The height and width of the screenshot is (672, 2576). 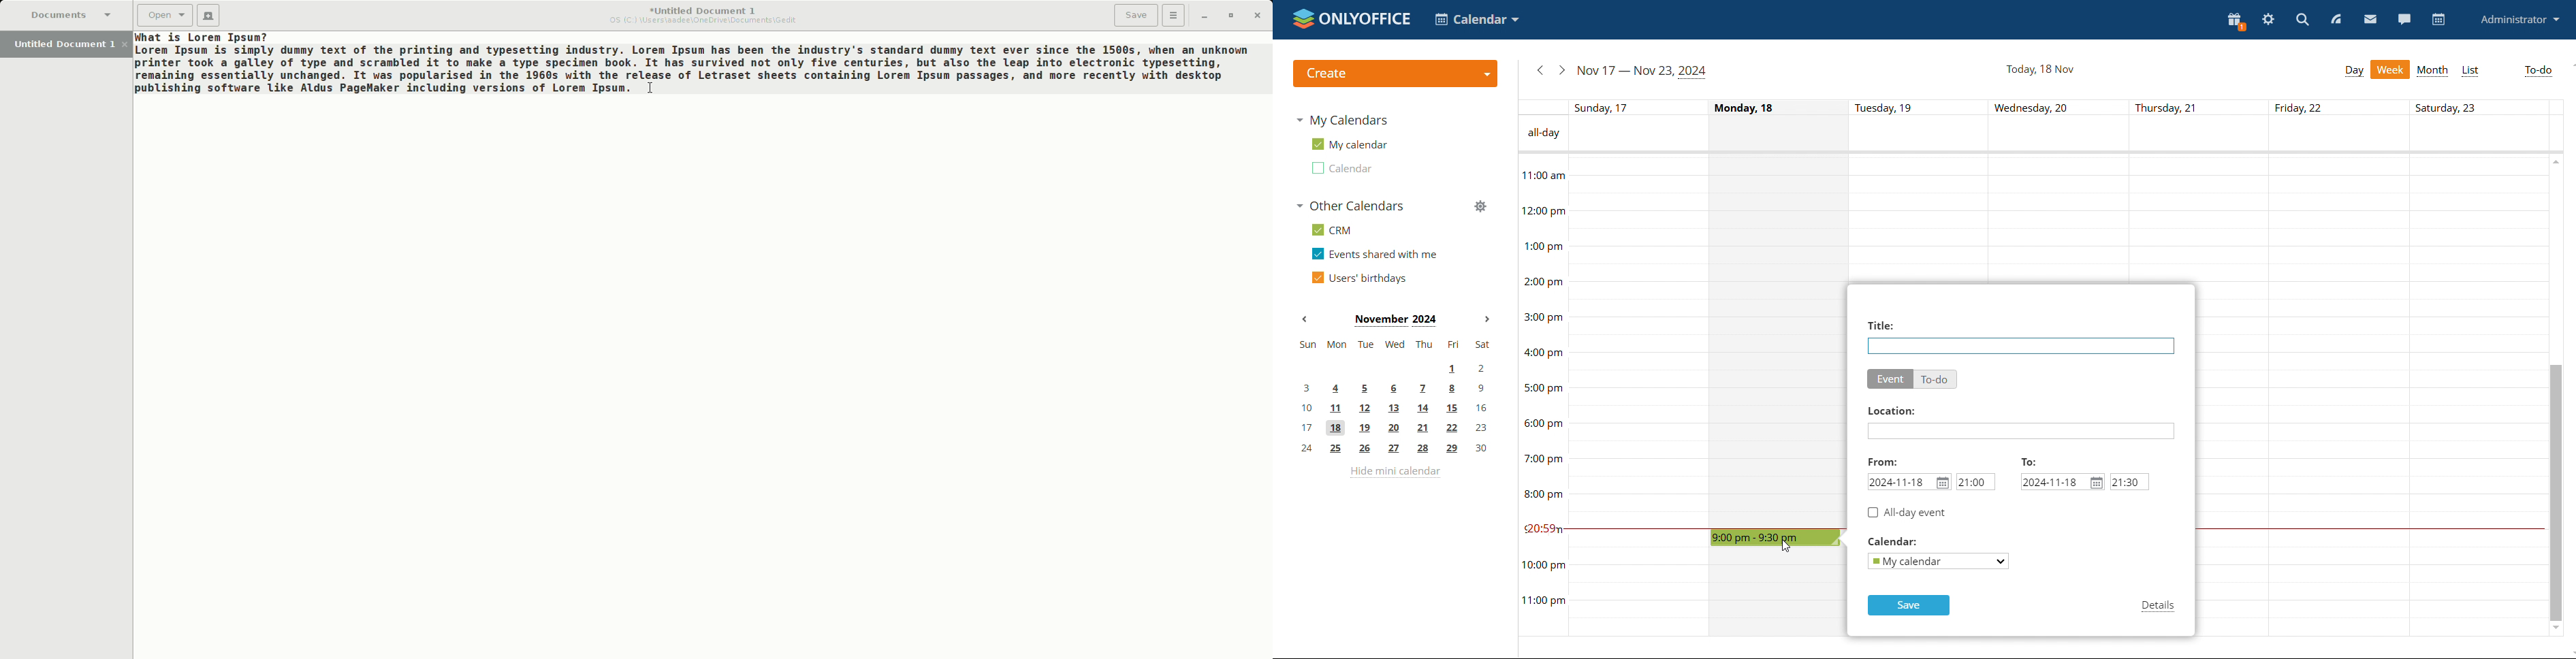 What do you see at coordinates (1395, 397) in the screenshot?
I see `mini calendar` at bounding box center [1395, 397].